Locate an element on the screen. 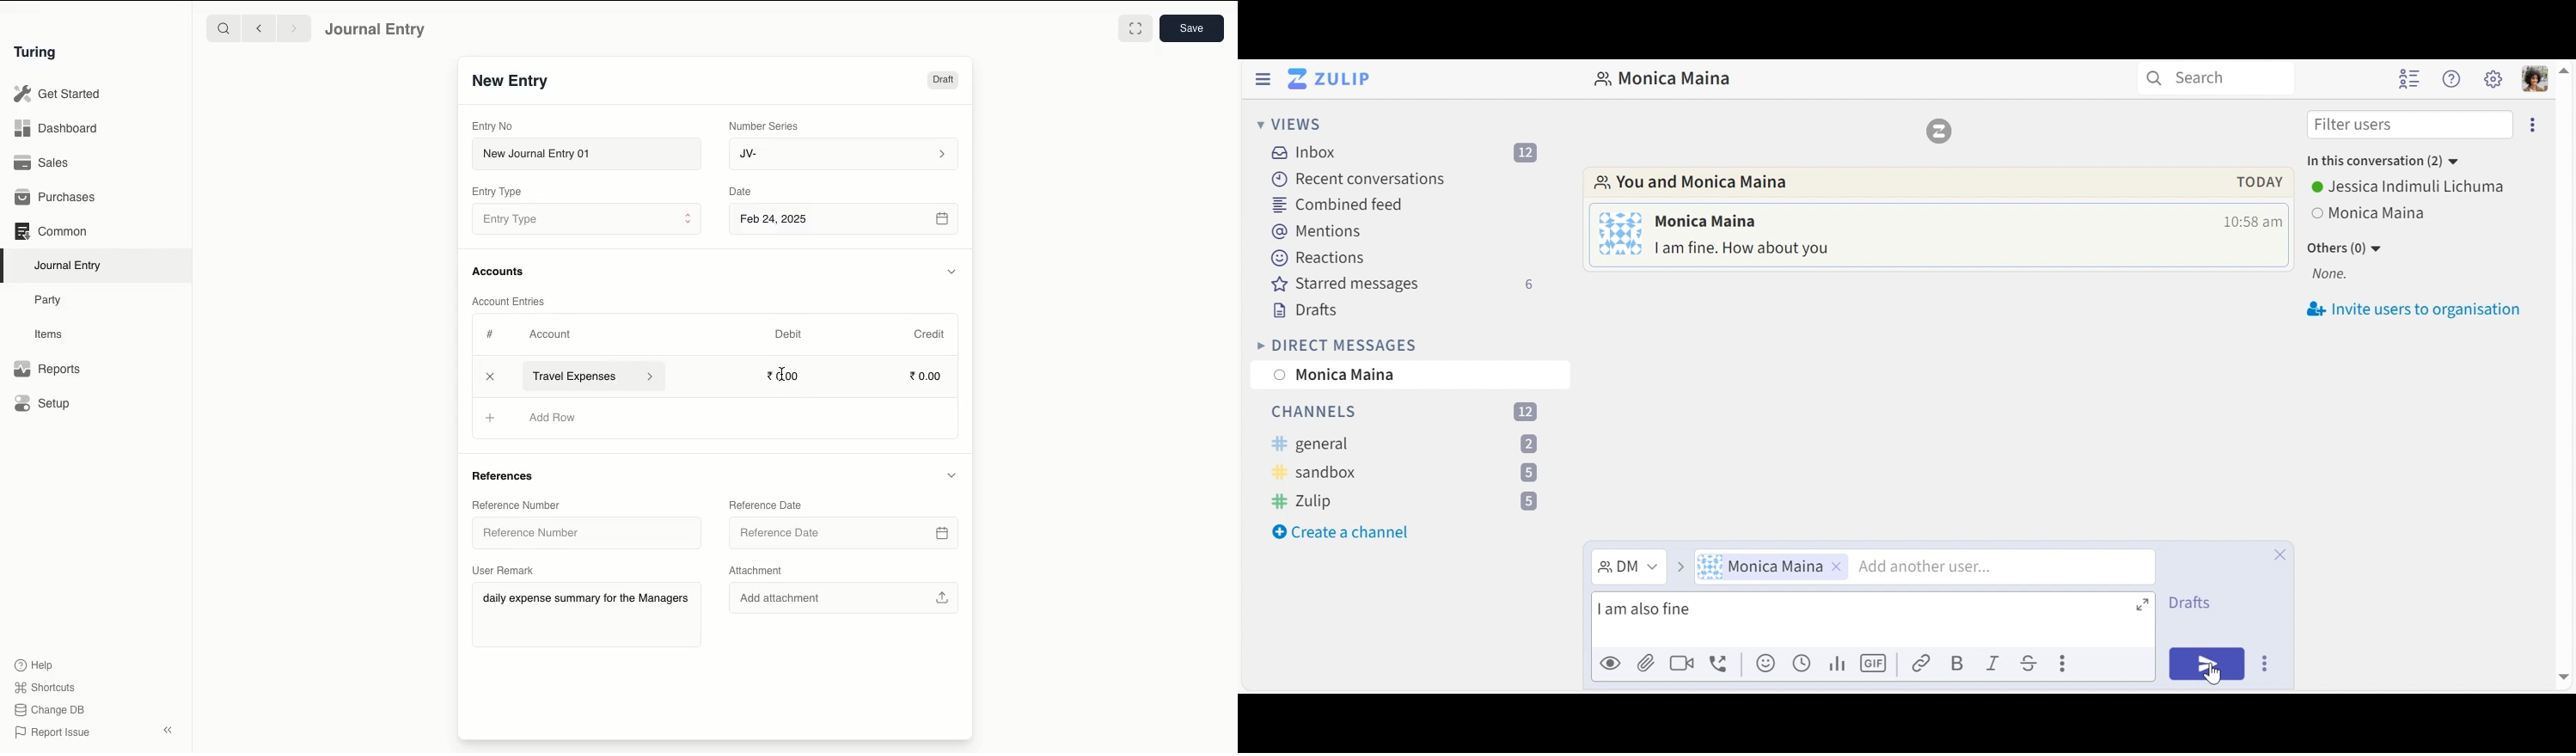 This screenshot has width=2576, height=756. Draft is located at coordinates (943, 80).